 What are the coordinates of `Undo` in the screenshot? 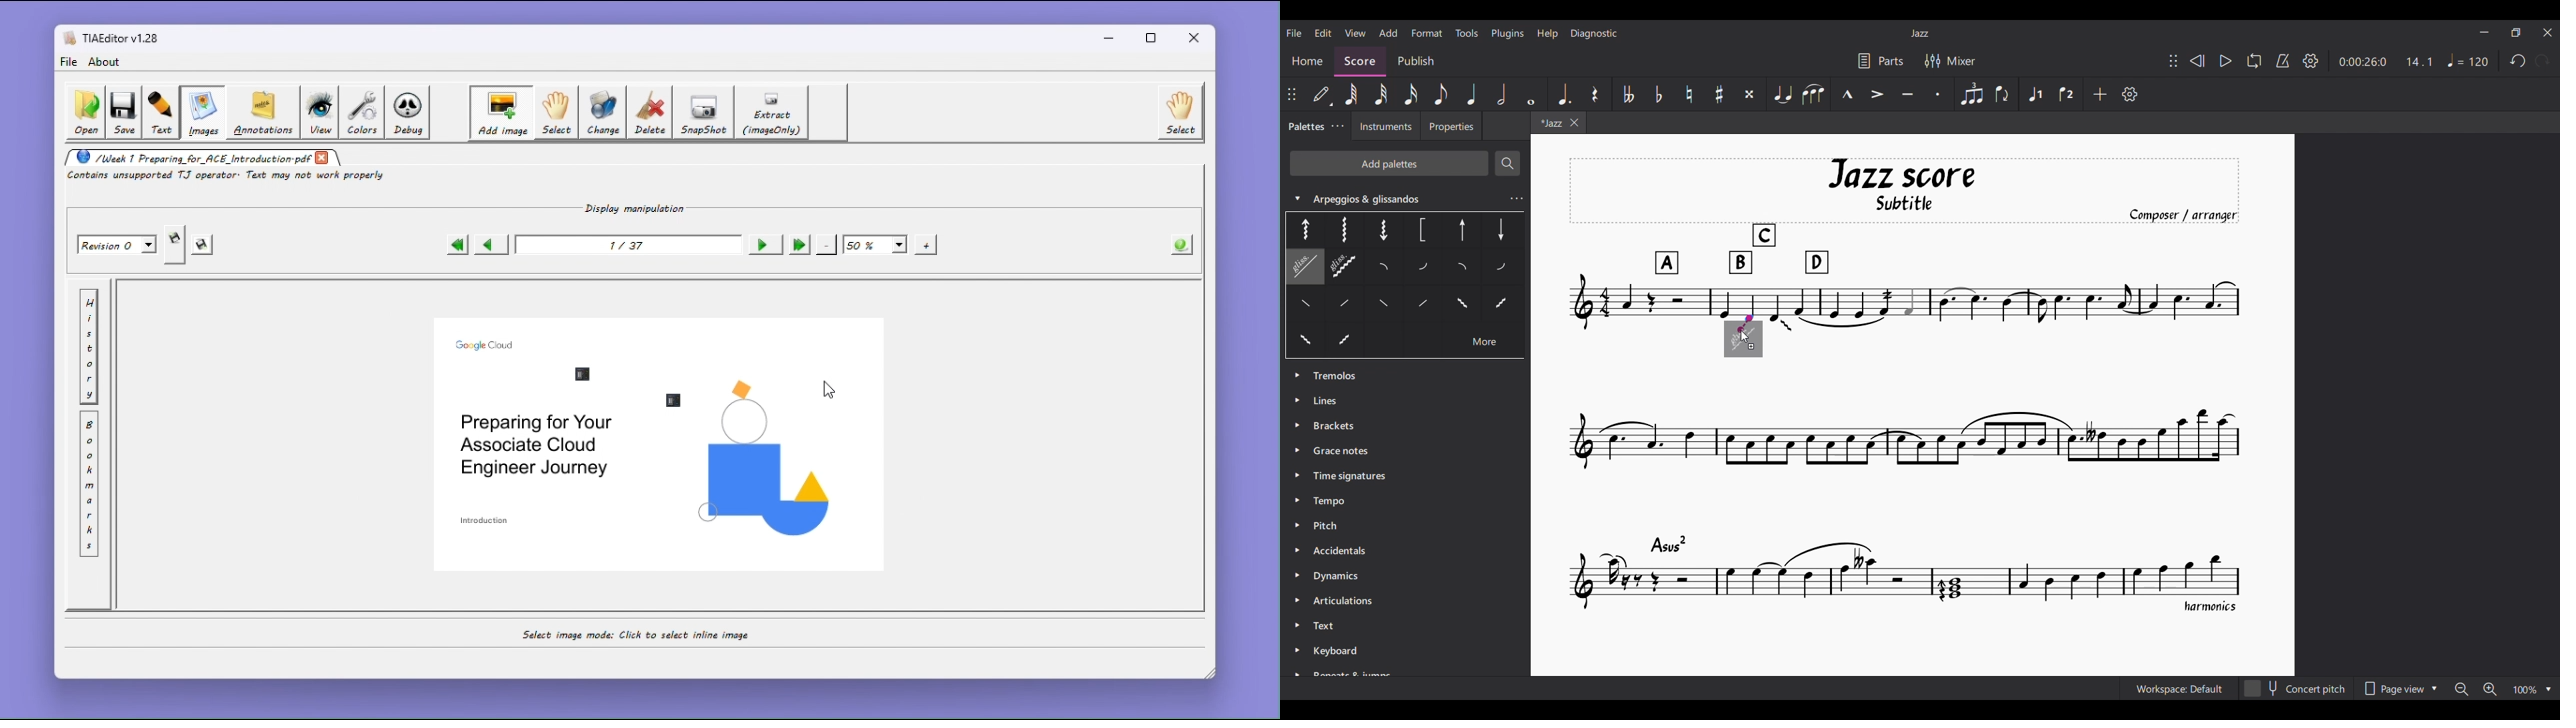 It's located at (2518, 61).